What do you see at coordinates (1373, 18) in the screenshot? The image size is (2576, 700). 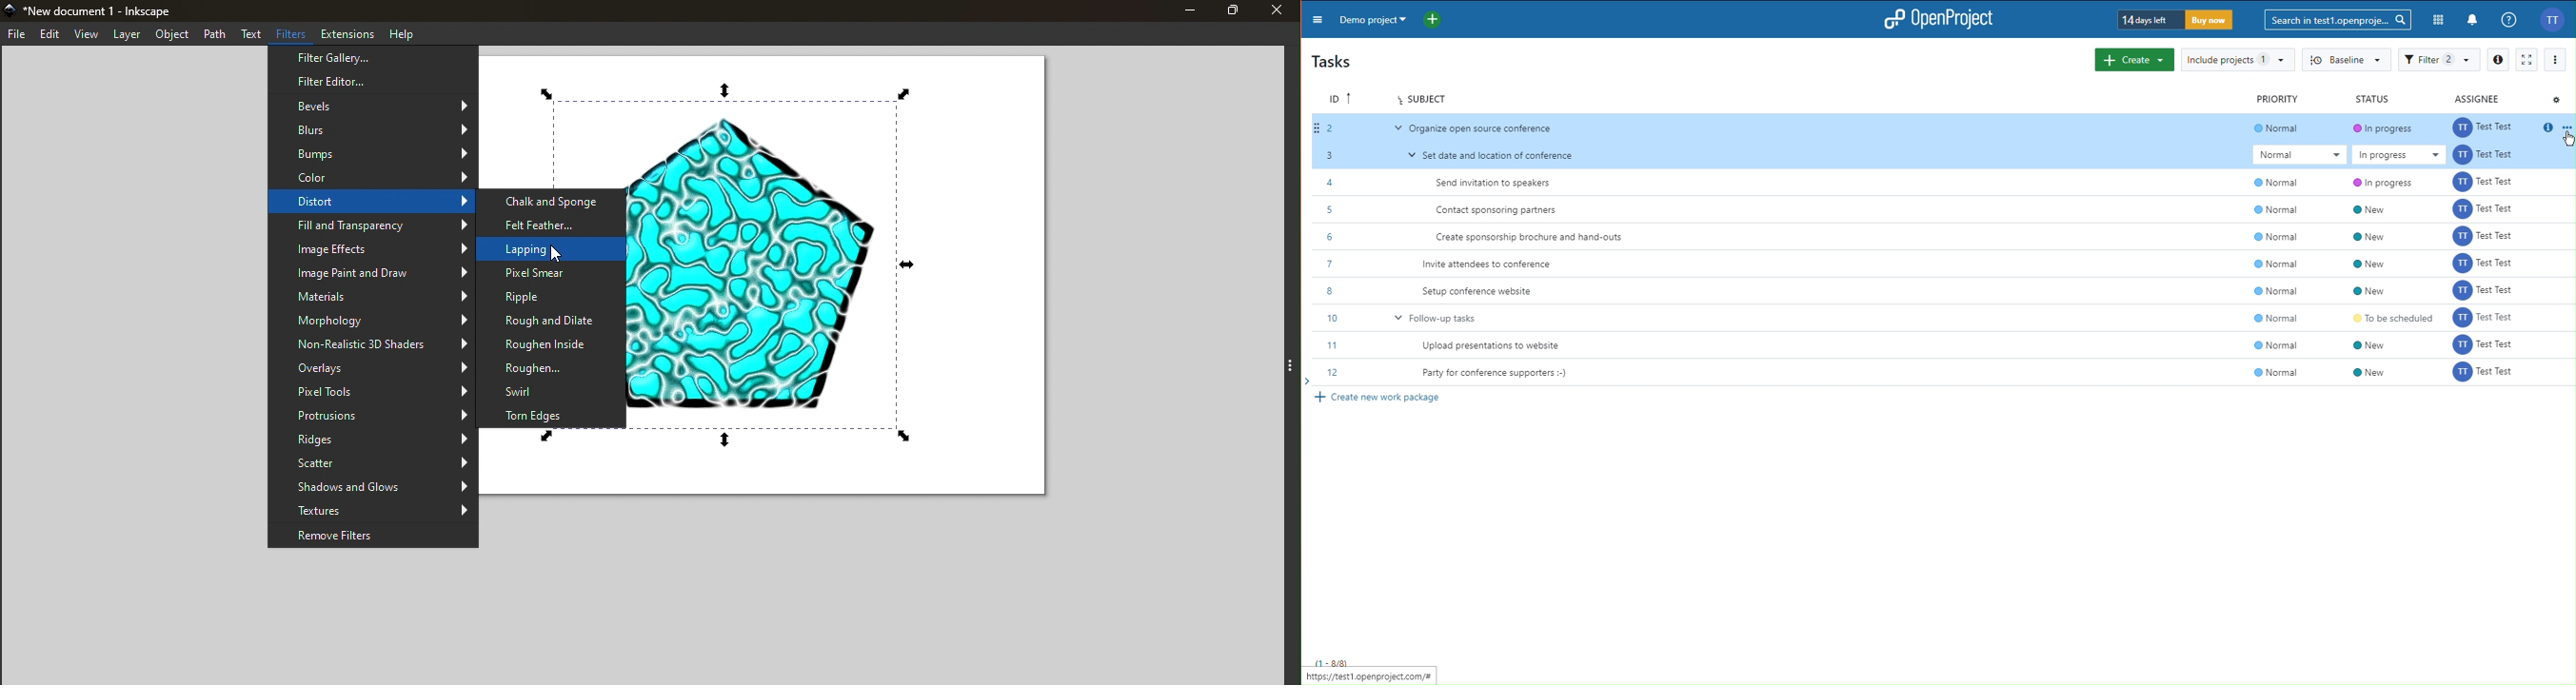 I see `Demo project` at bounding box center [1373, 18].